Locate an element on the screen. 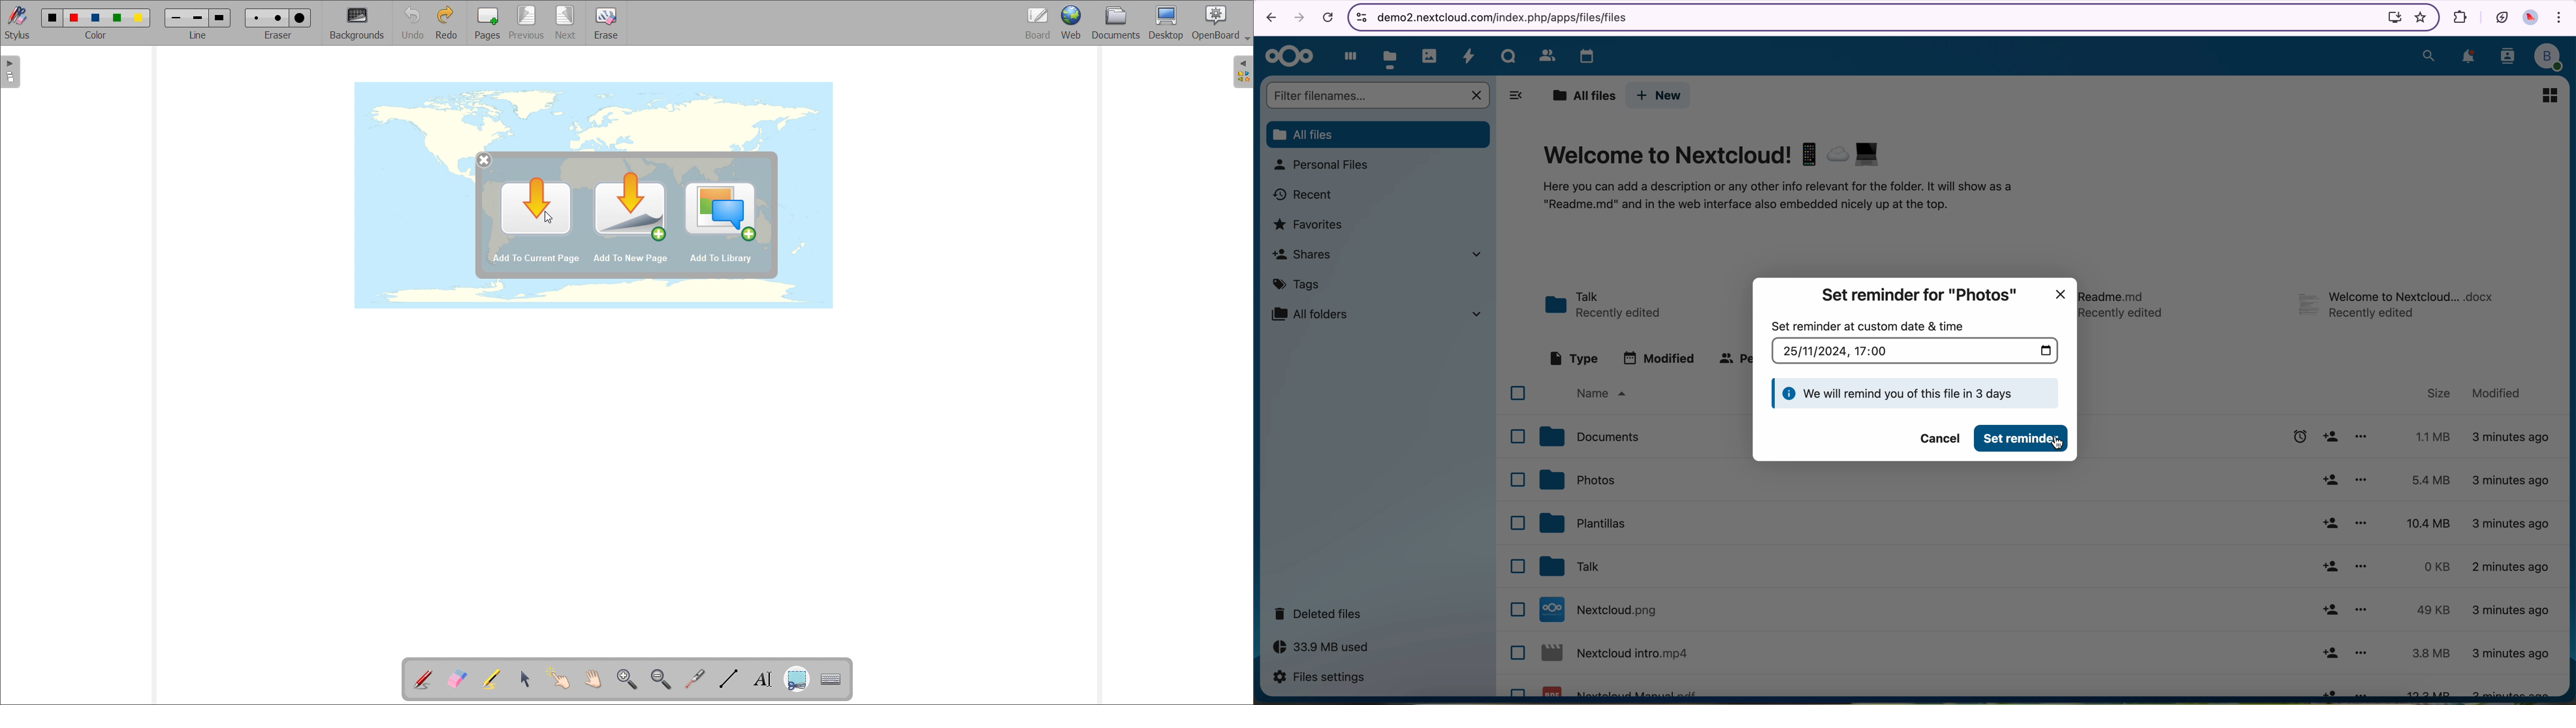  desktop is located at coordinates (1166, 22).